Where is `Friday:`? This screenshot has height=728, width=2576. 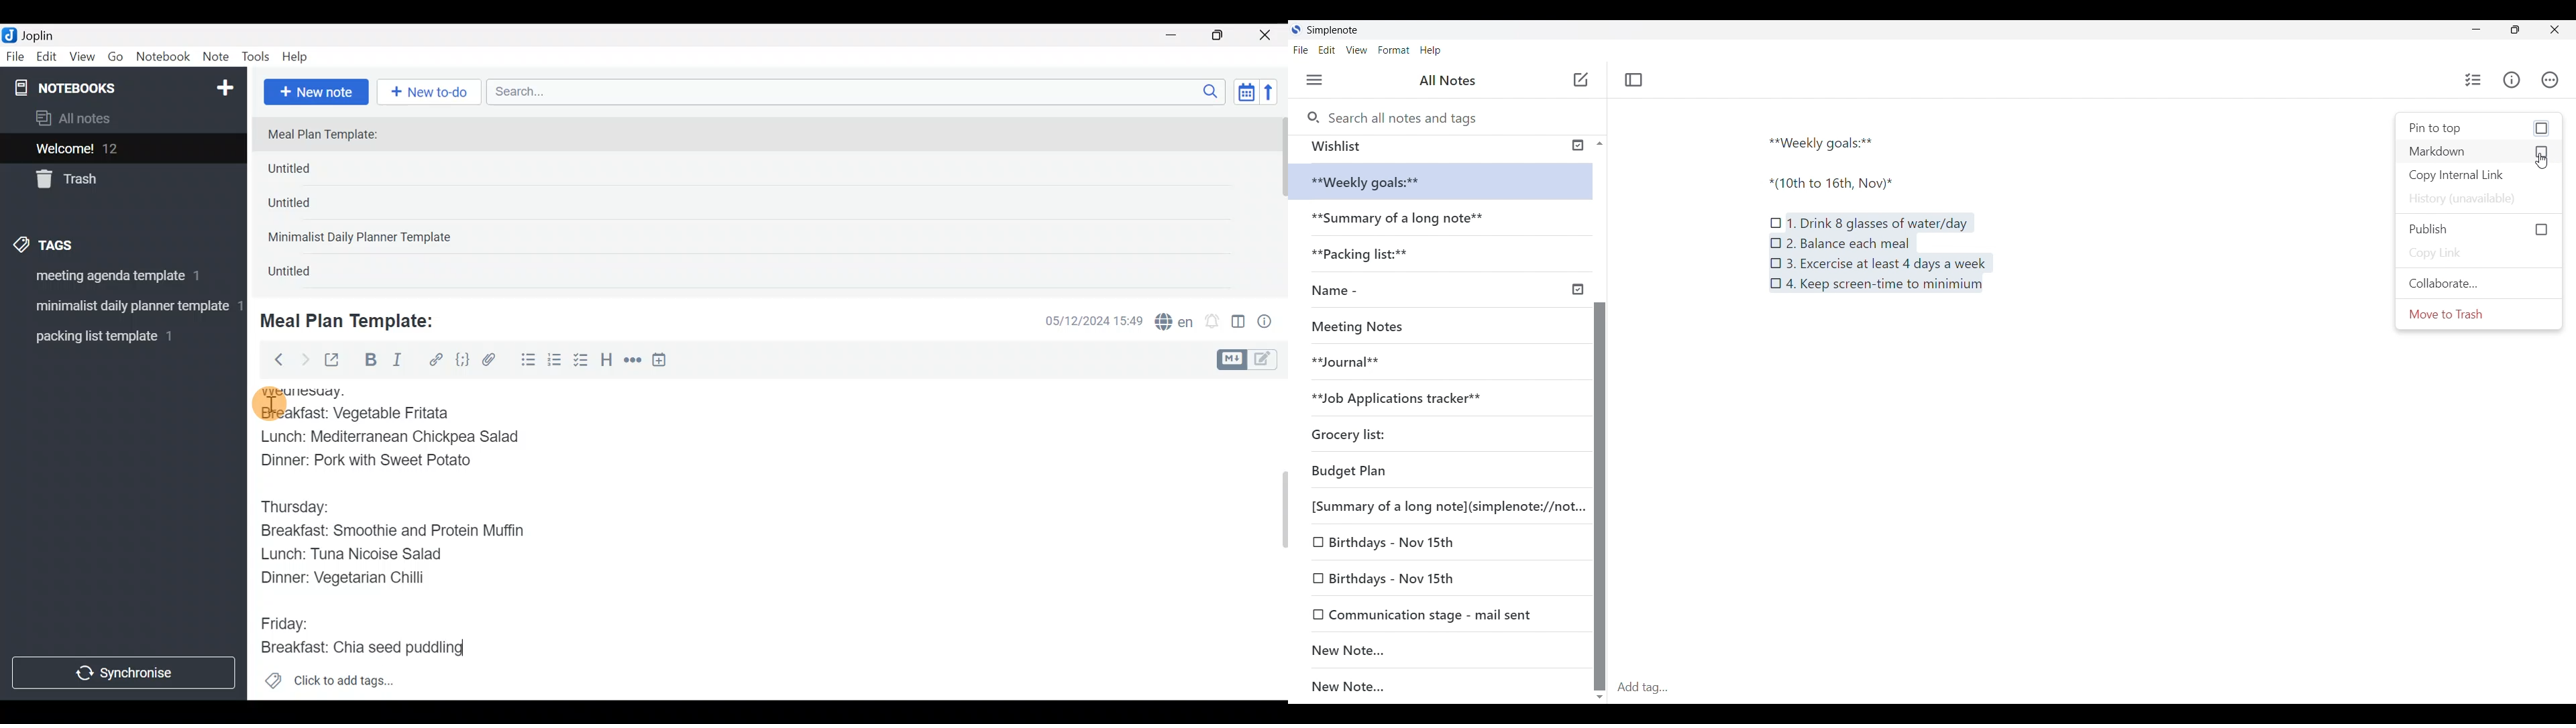 Friday: is located at coordinates (287, 619).